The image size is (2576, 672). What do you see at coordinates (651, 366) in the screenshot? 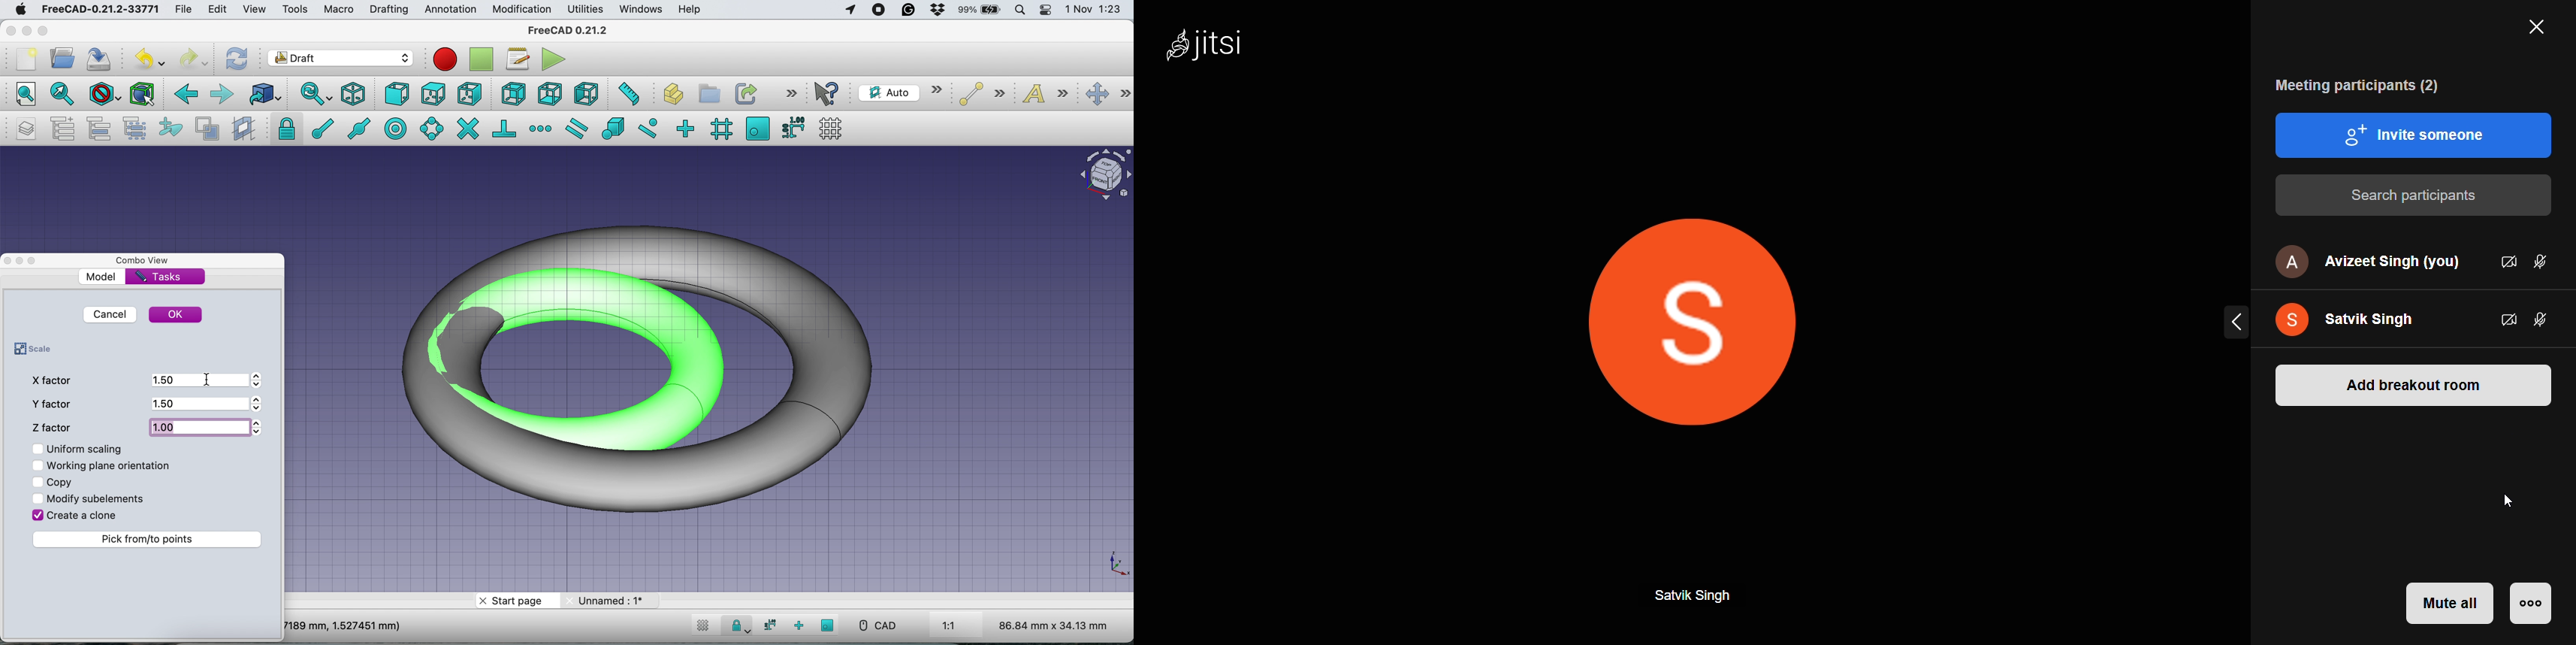
I see `Scaled Torus` at bounding box center [651, 366].